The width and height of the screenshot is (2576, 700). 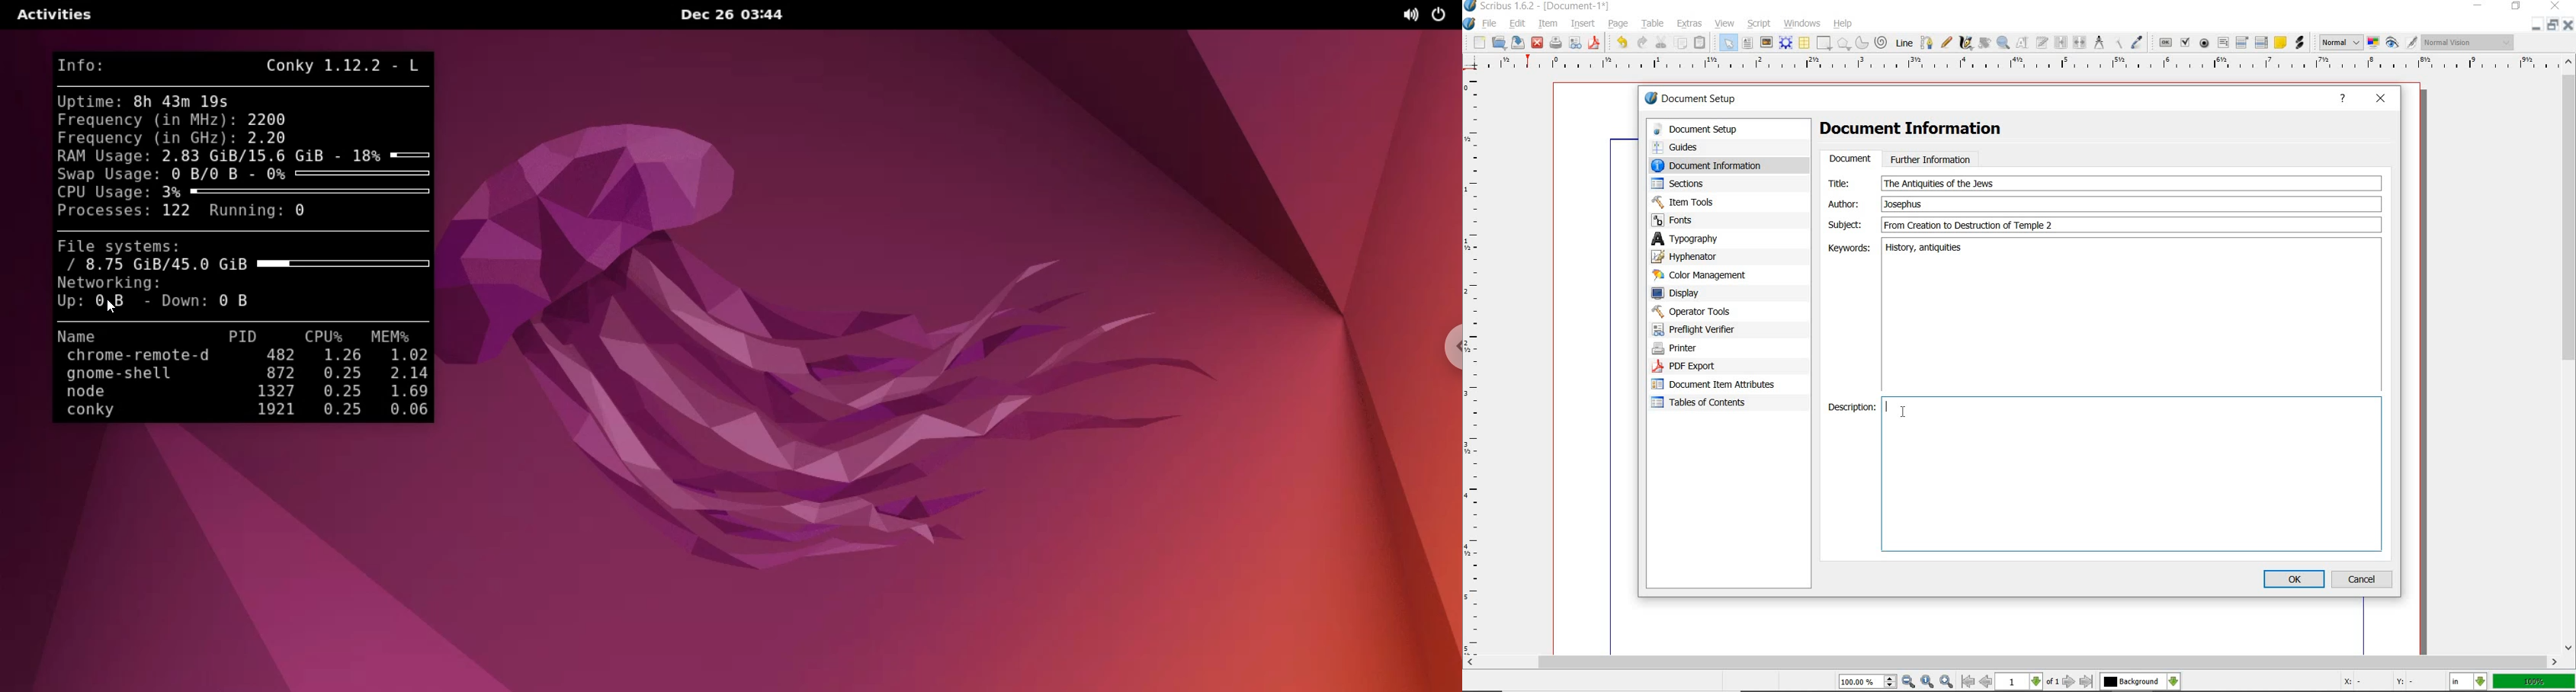 I want to click on page, so click(x=1621, y=24).